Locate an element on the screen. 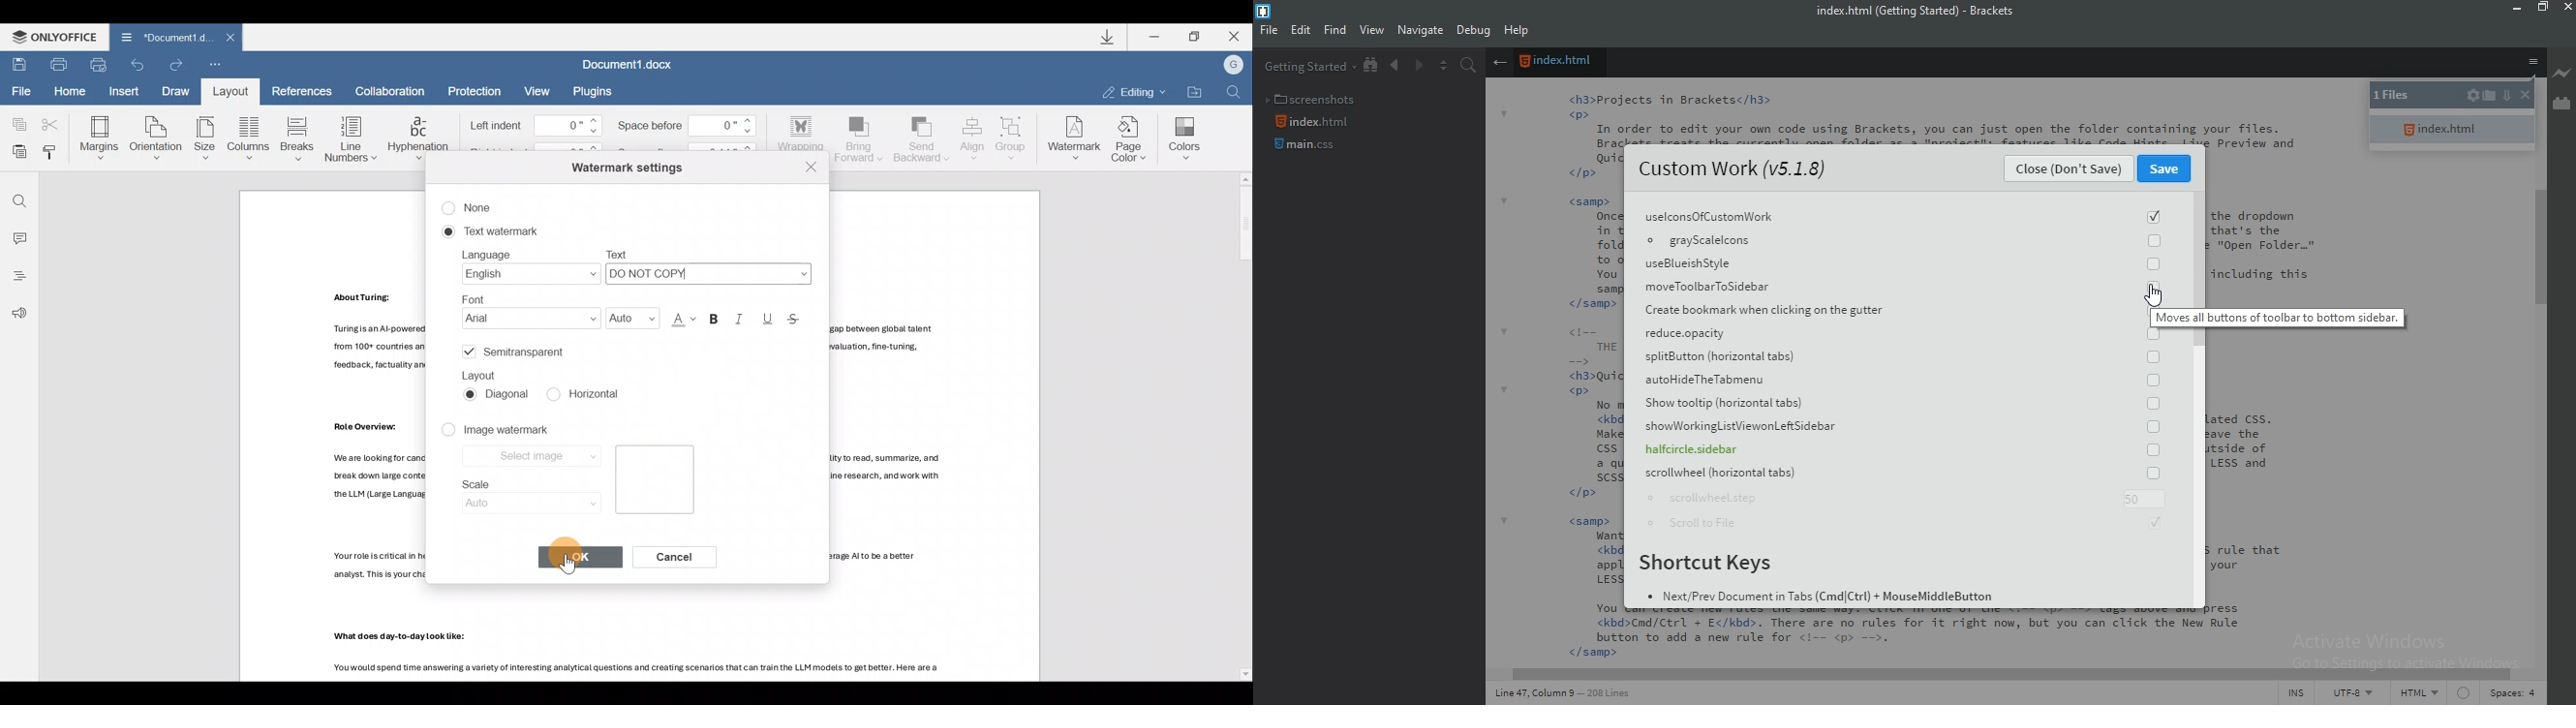 The height and width of the screenshot is (728, 2576). Strikethrough is located at coordinates (802, 319).